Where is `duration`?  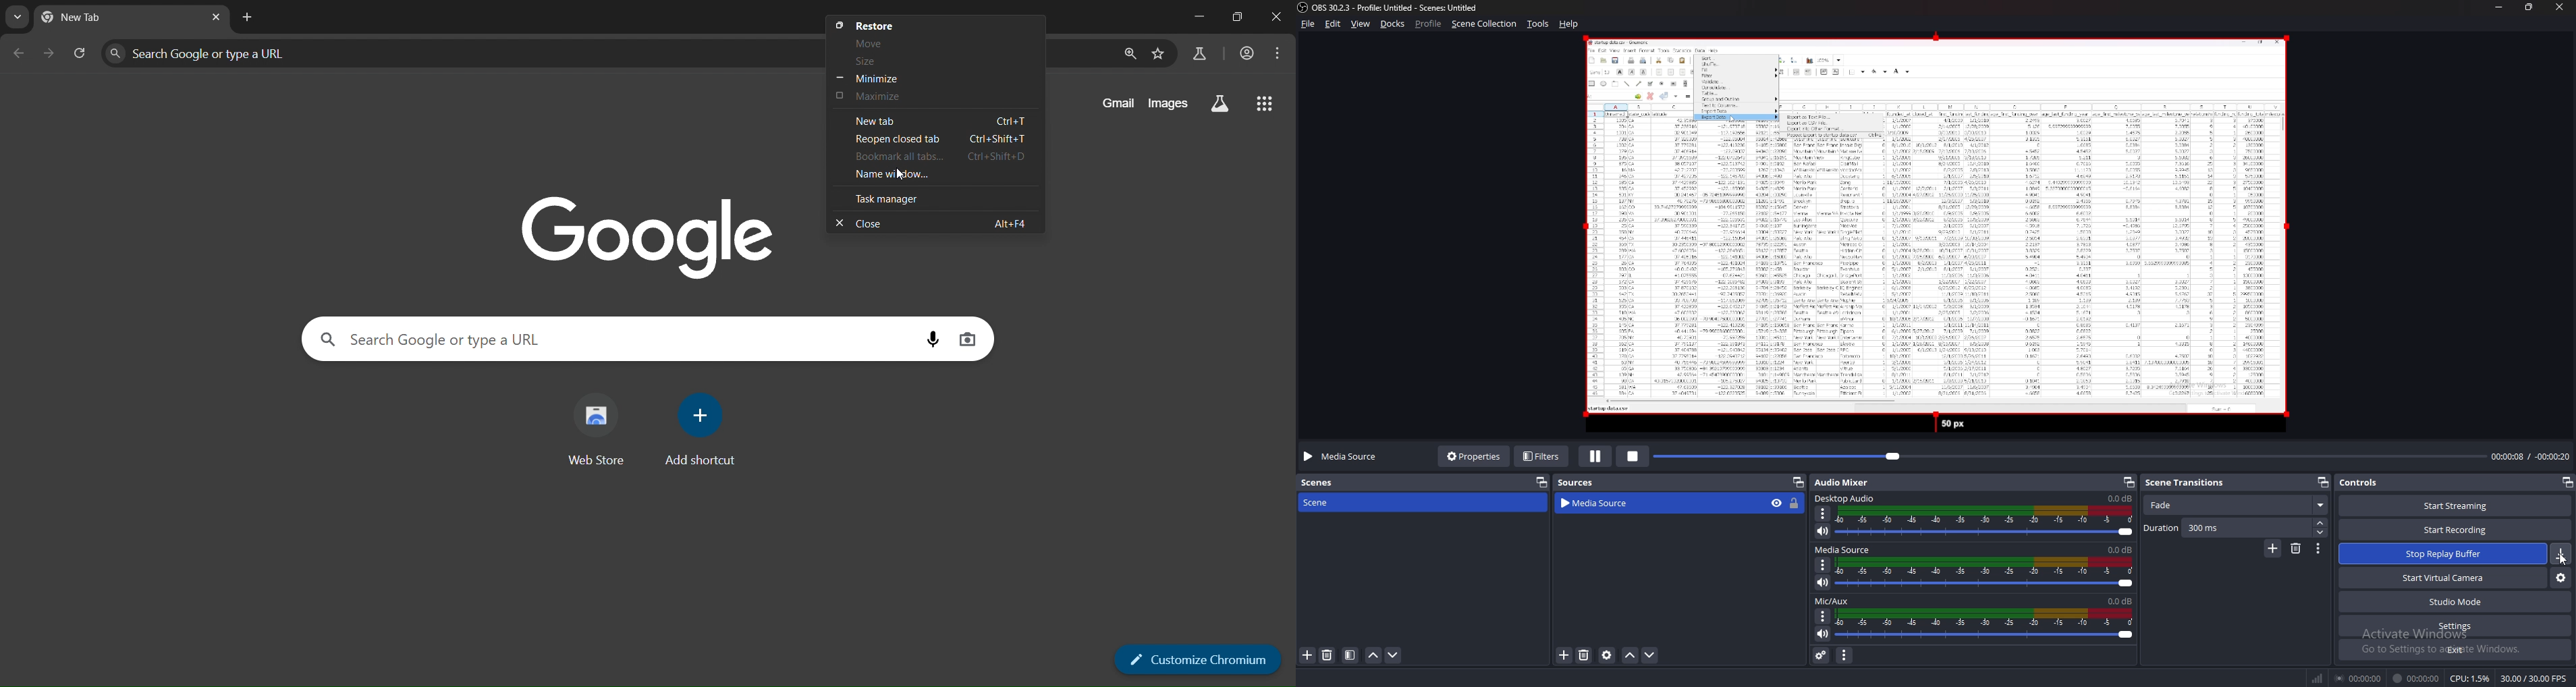 duration is located at coordinates (2228, 528).